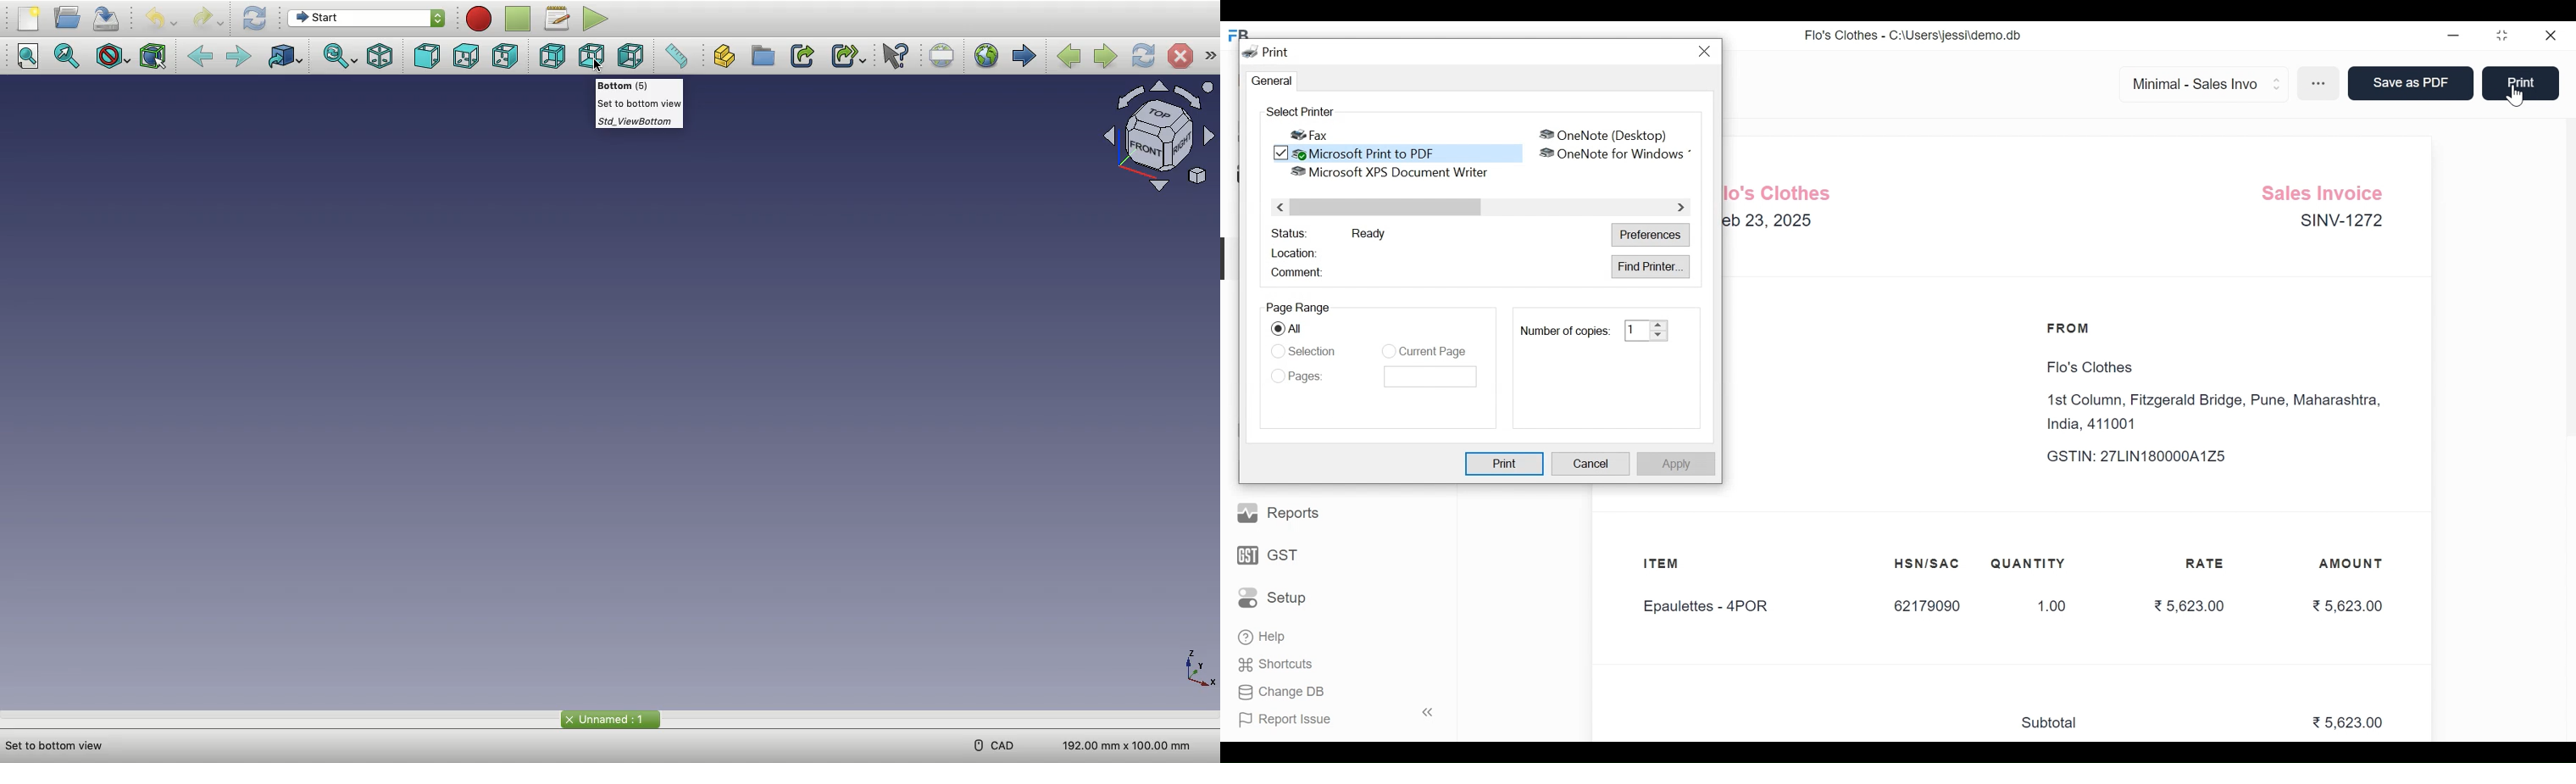  Describe the element at coordinates (1310, 377) in the screenshot. I see `Pages:` at that location.